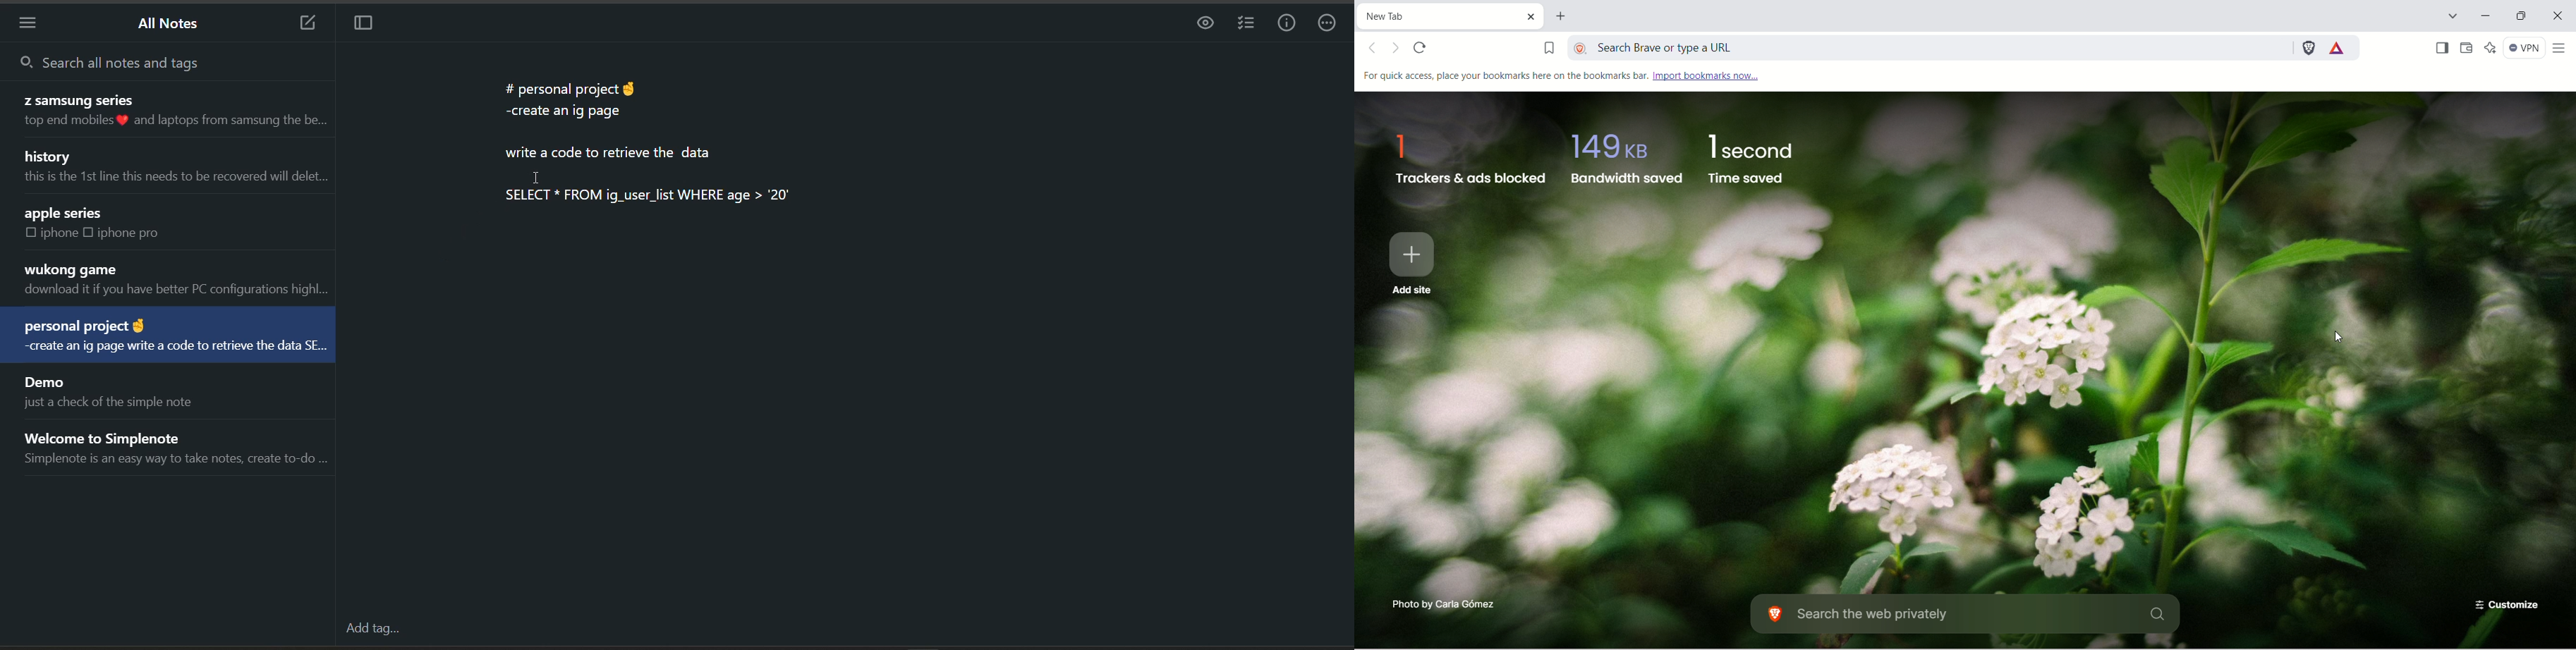 The height and width of the screenshot is (672, 2576). What do you see at coordinates (1330, 25) in the screenshot?
I see `actions` at bounding box center [1330, 25].